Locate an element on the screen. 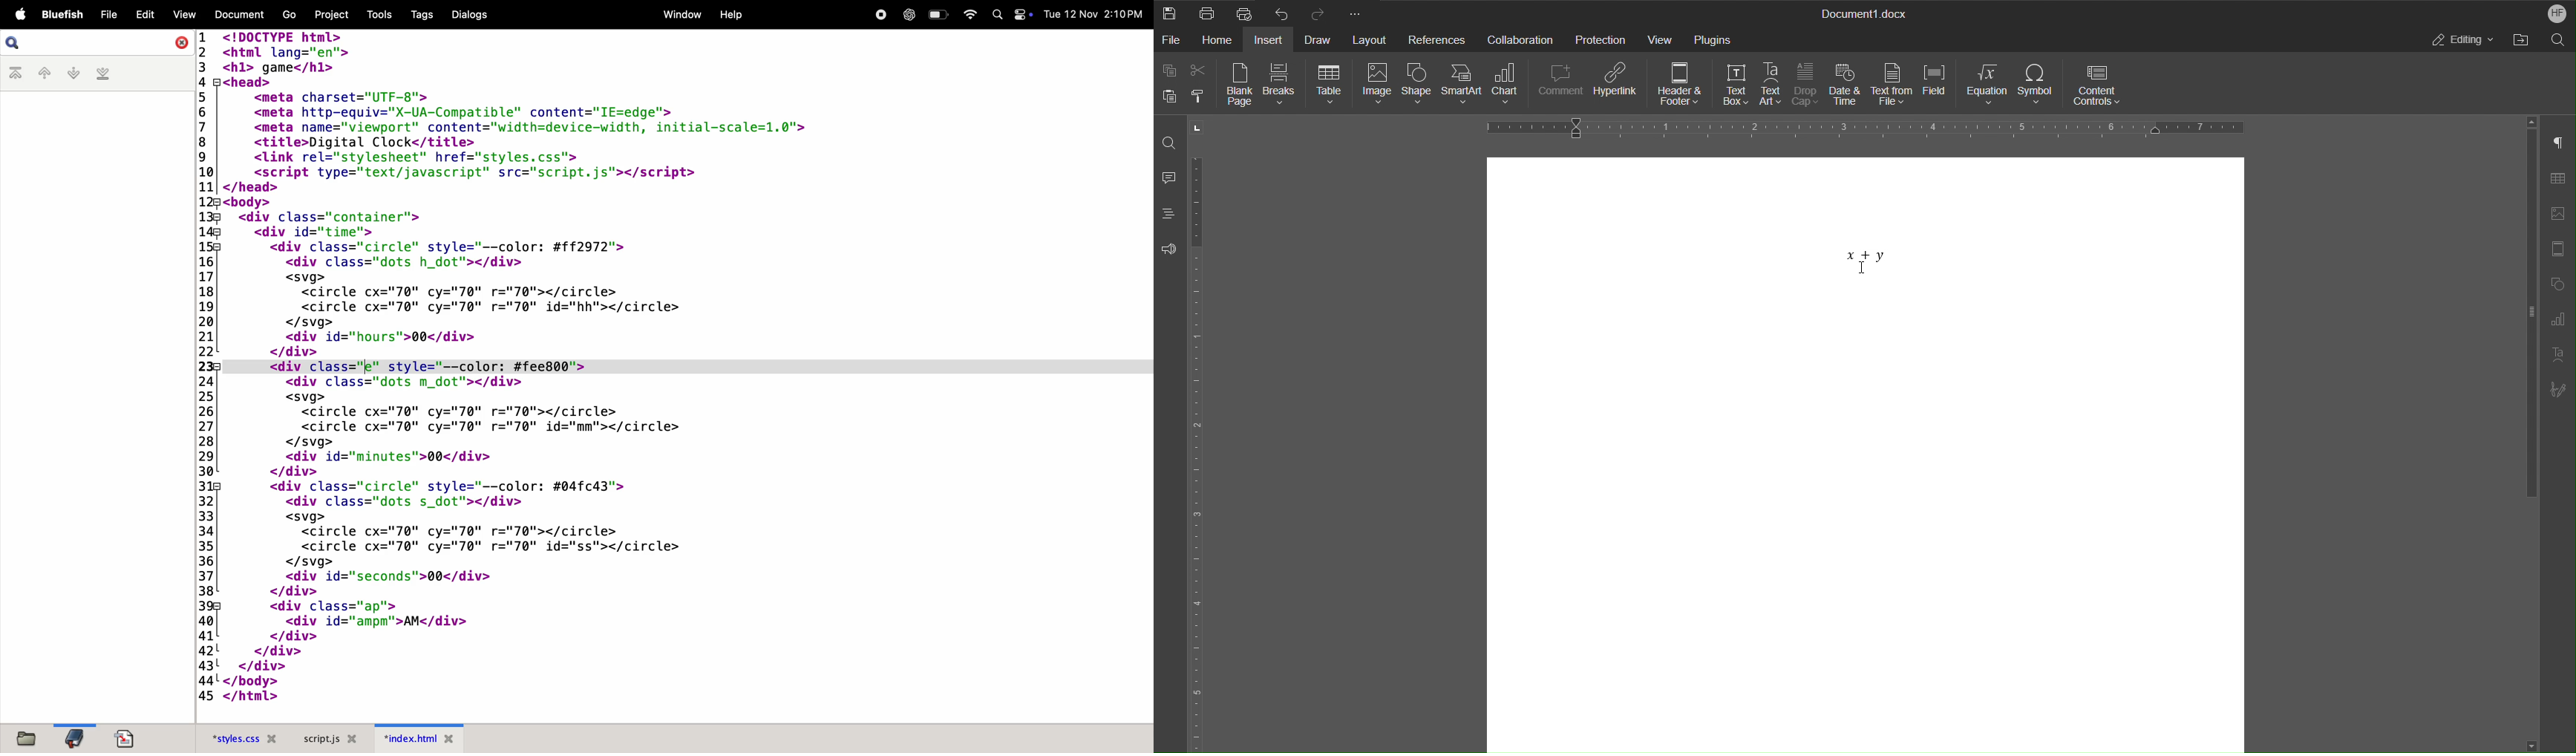 The width and height of the screenshot is (2576, 756). Image is located at coordinates (1373, 85).